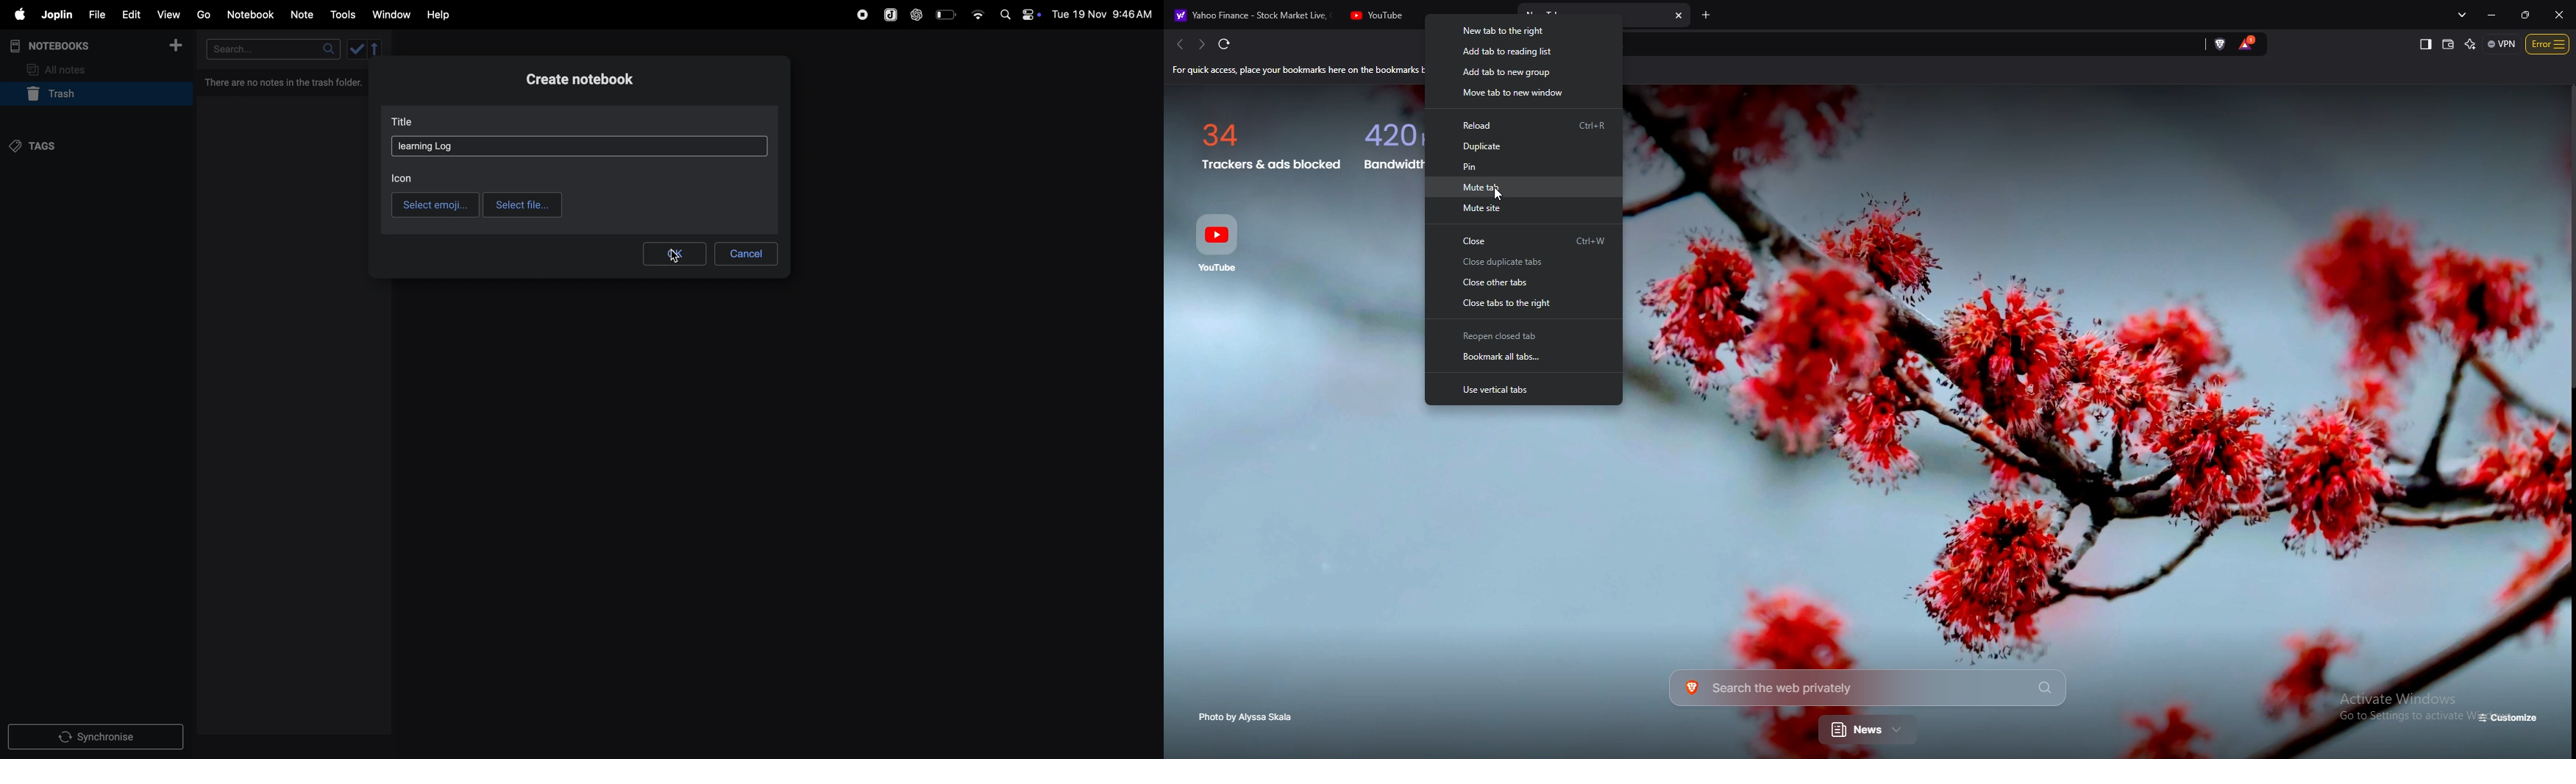  Describe the element at coordinates (439, 14) in the screenshot. I see `help` at that location.